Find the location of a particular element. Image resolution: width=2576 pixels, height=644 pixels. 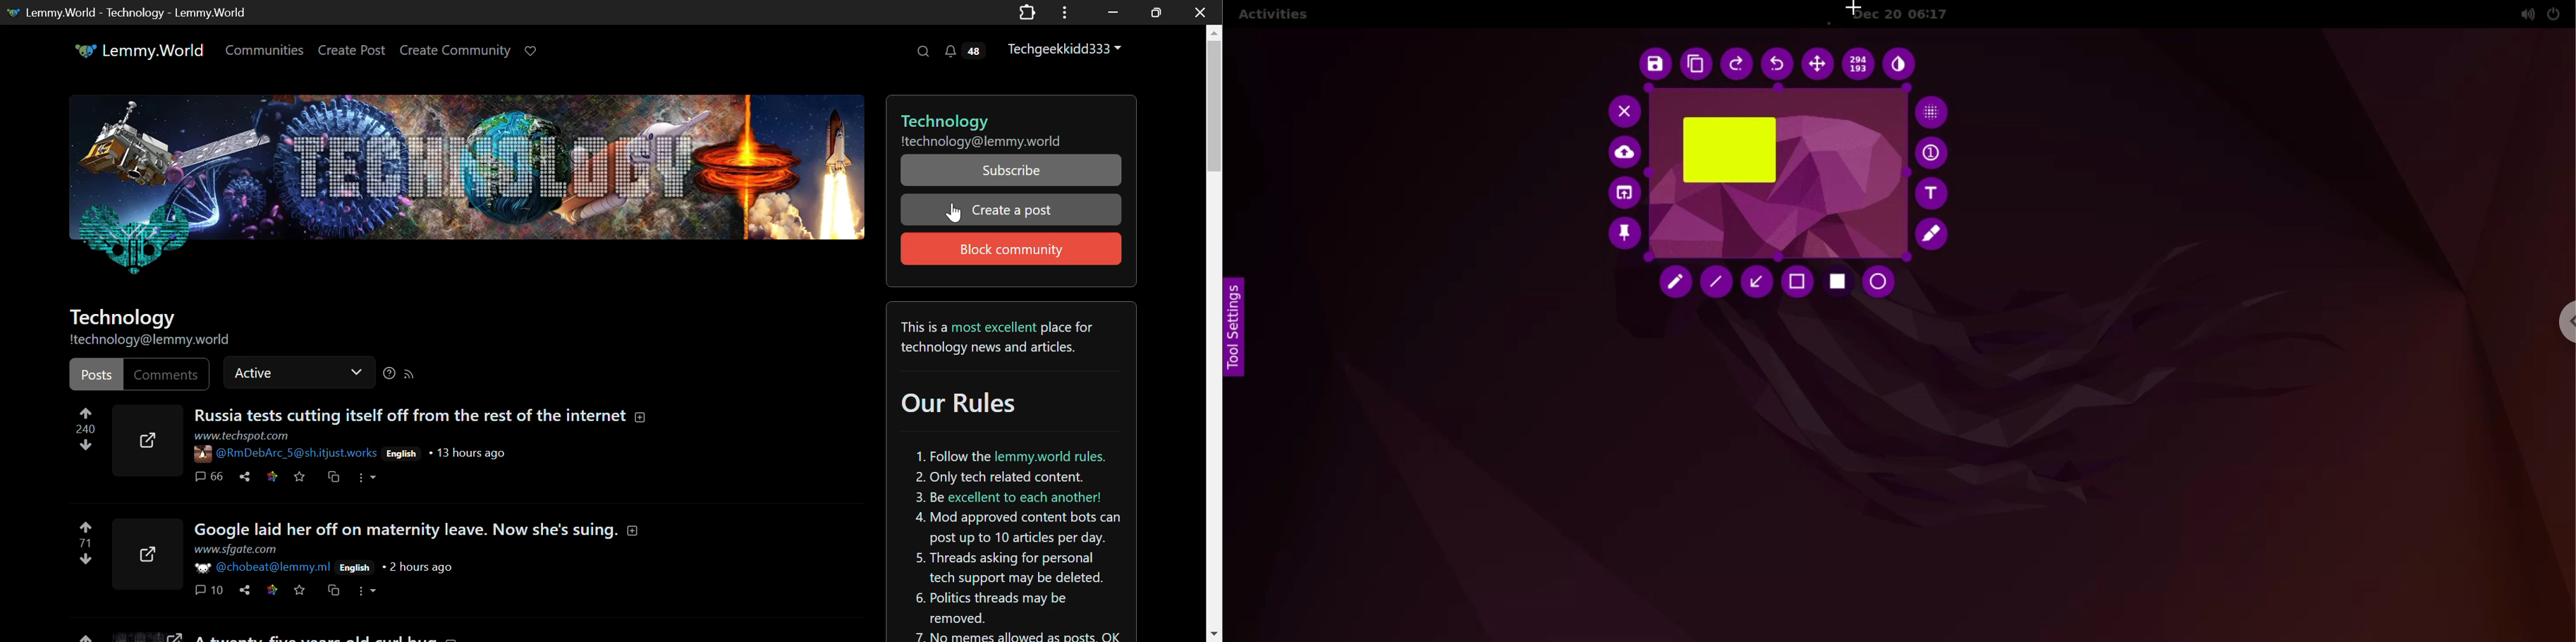

Save is located at coordinates (301, 592).